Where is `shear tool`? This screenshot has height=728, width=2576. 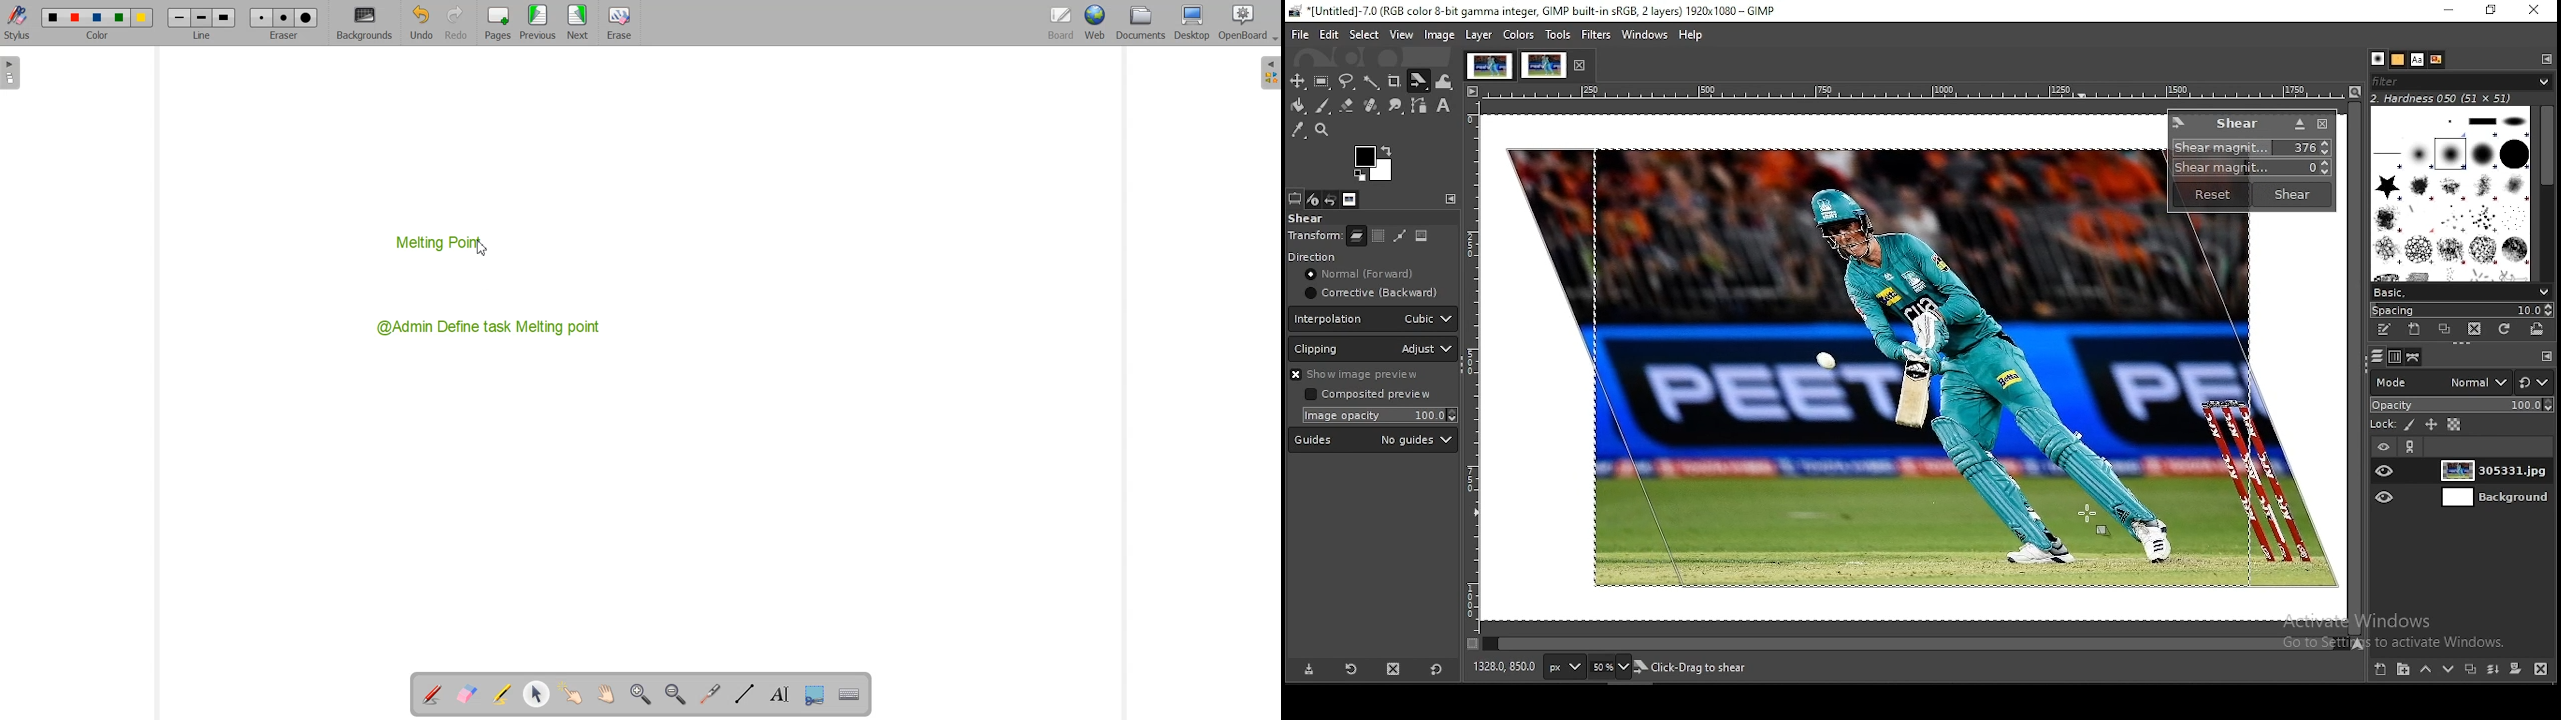
shear tool is located at coordinates (1419, 80).